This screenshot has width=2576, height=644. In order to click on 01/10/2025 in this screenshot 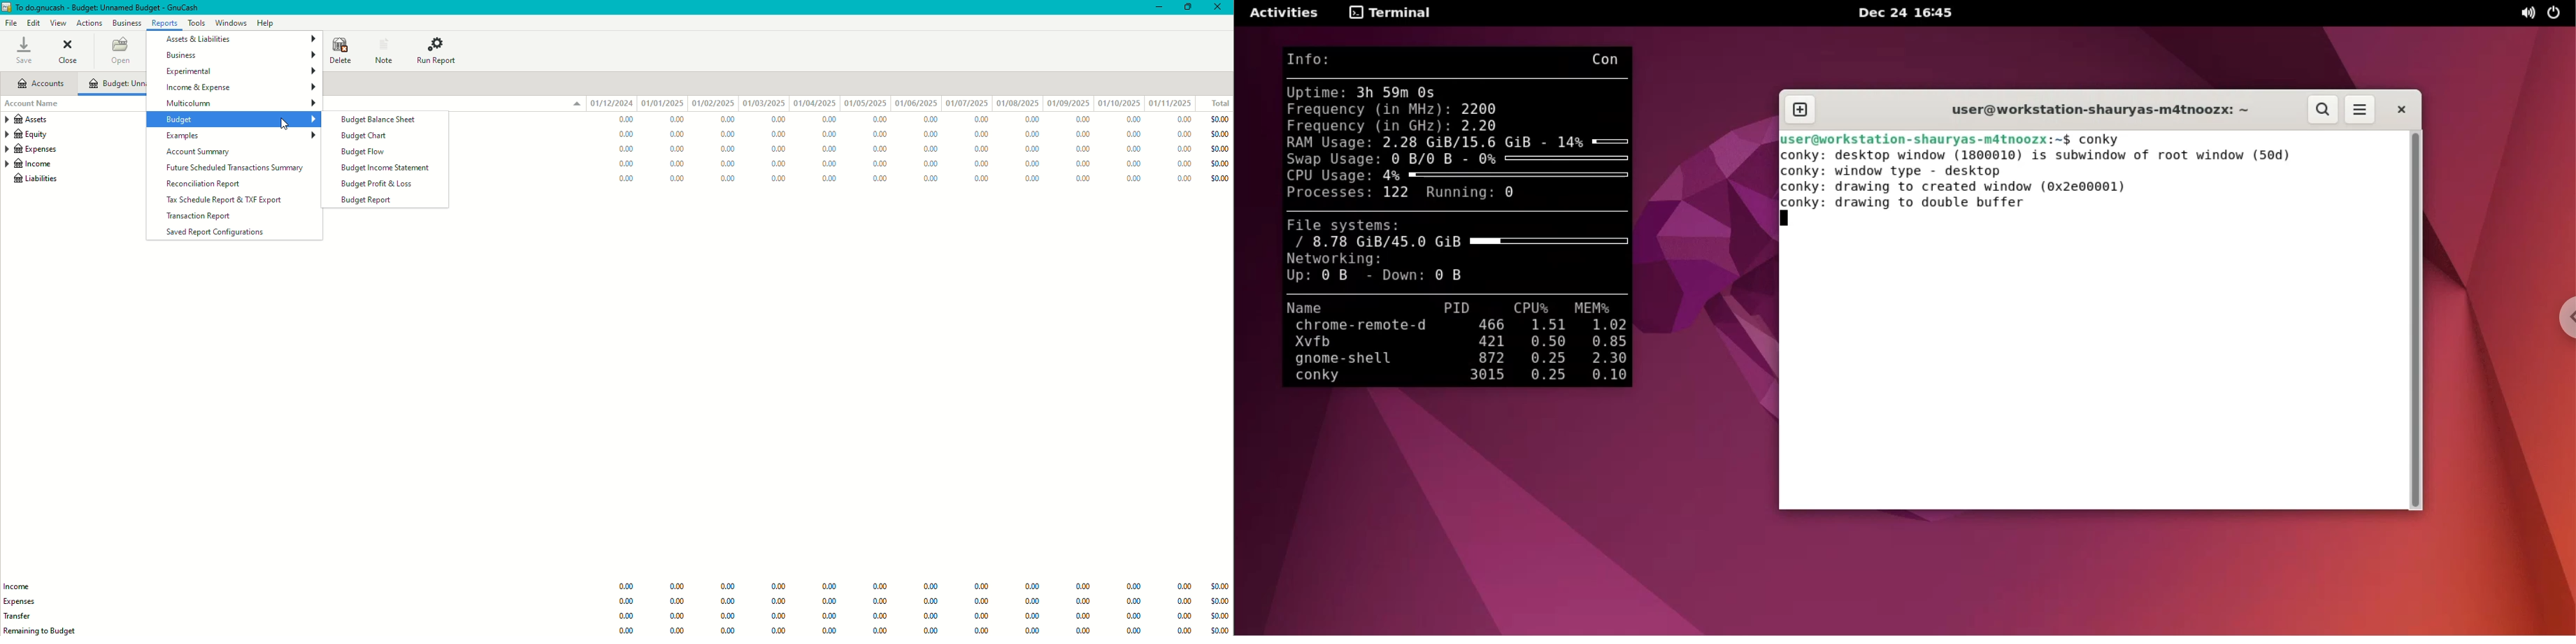, I will do `click(1119, 103)`.